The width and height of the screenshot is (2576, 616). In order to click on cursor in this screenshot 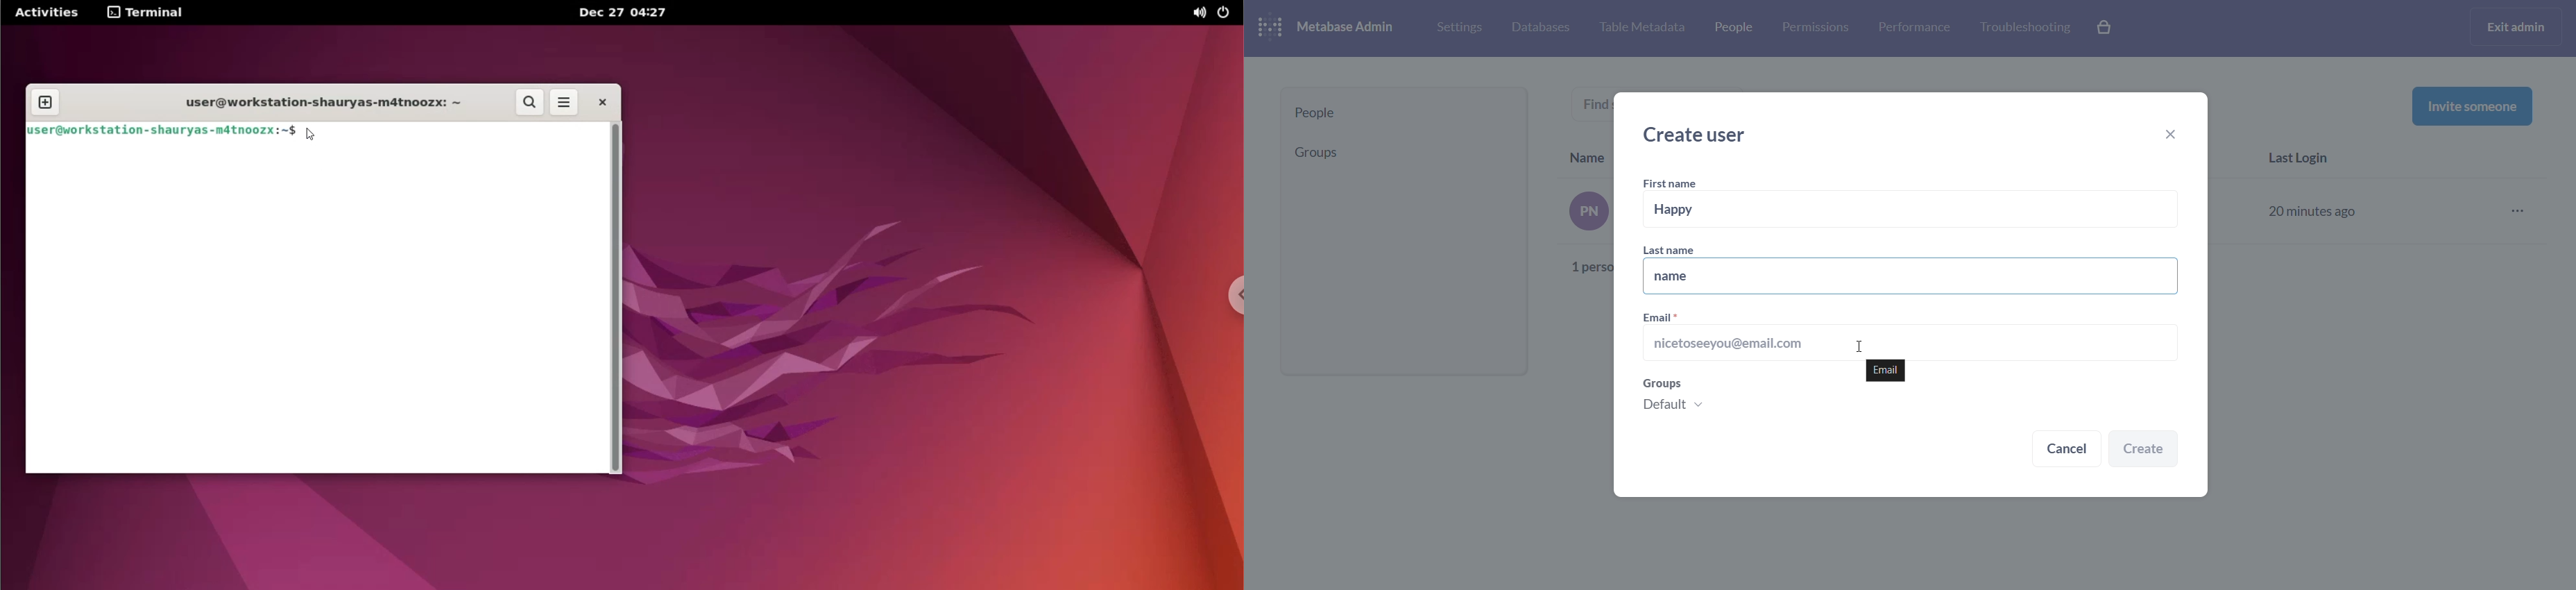, I will do `click(310, 136)`.